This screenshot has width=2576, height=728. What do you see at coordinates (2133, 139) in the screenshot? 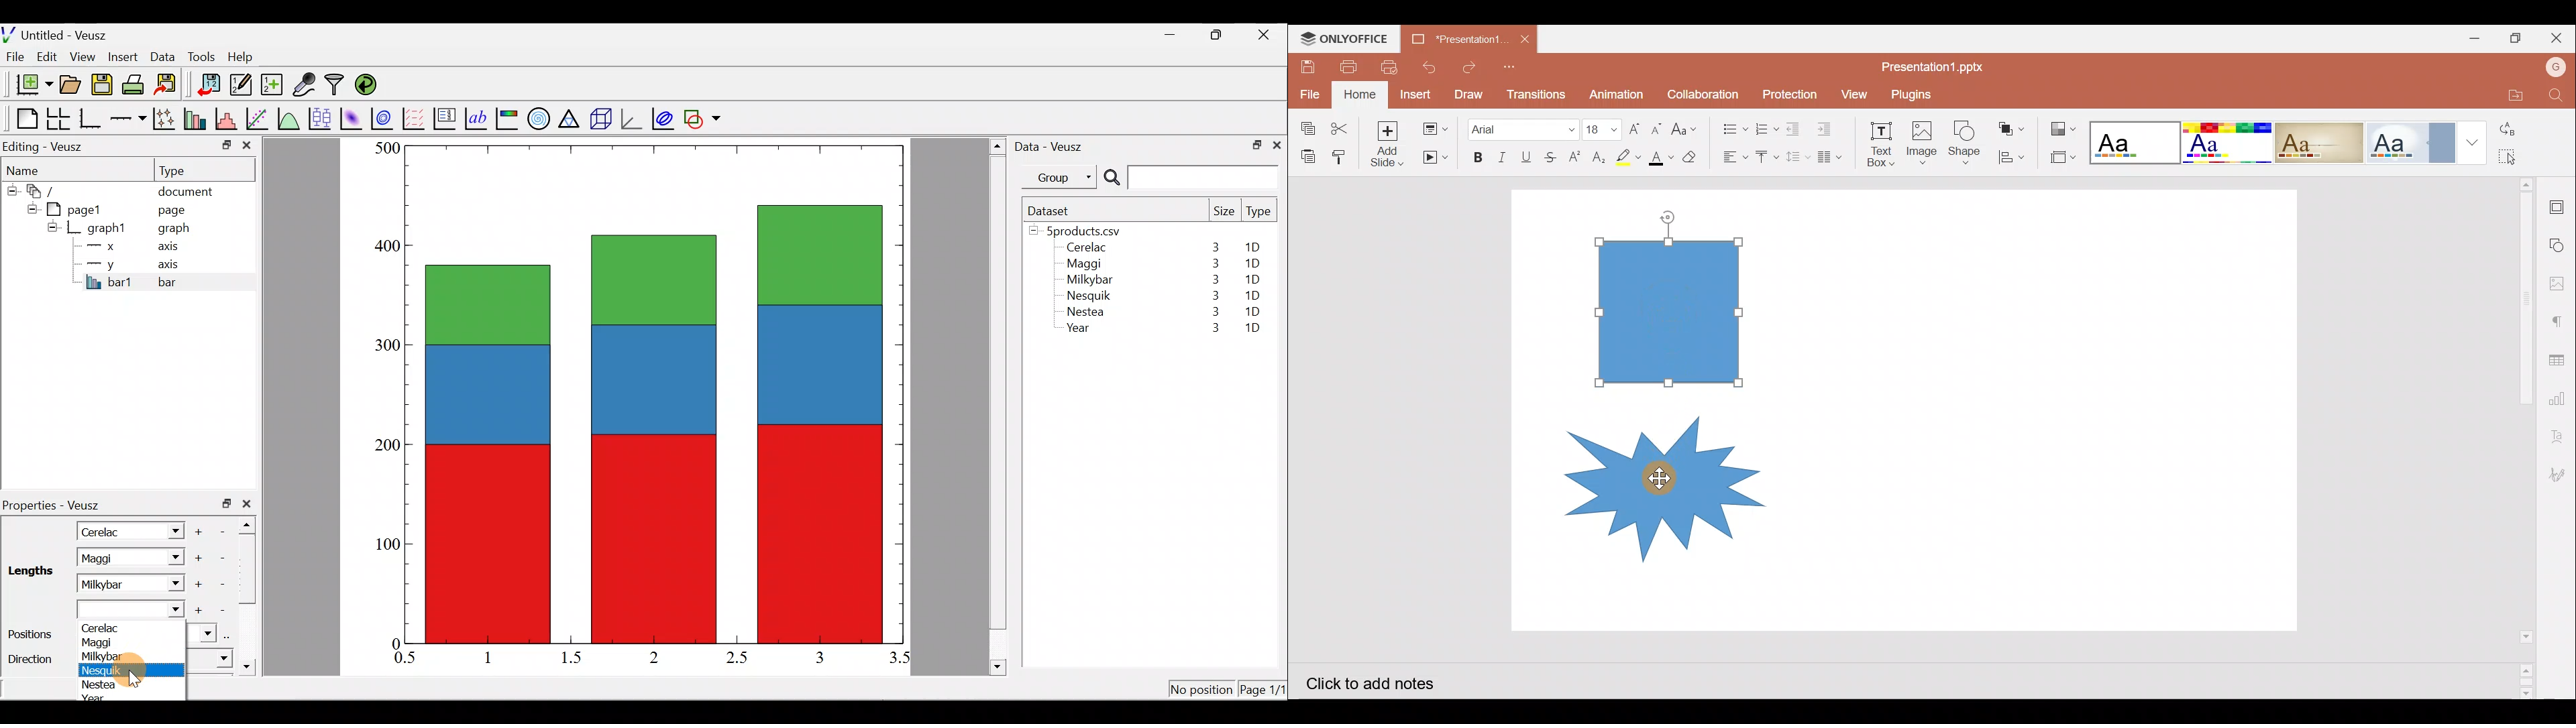
I see `Blank` at bounding box center [2133, 139].